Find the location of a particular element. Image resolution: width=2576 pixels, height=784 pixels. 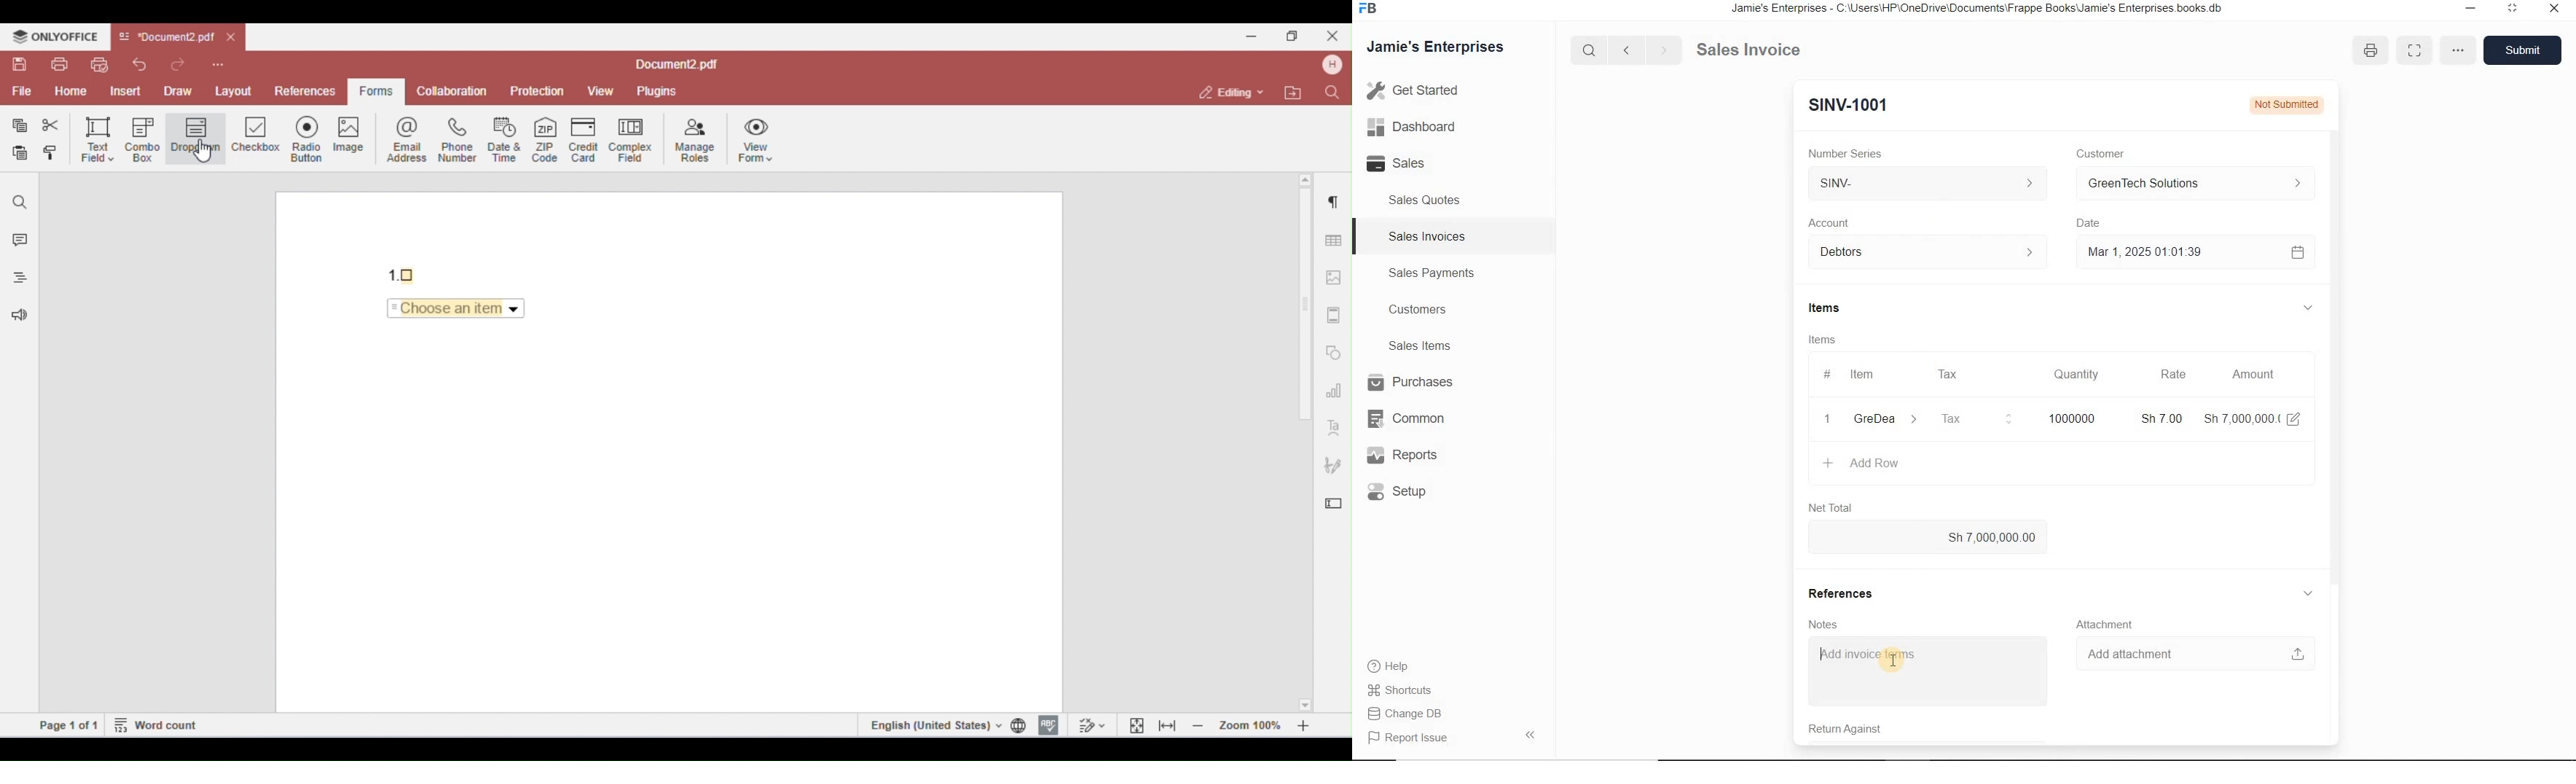

edit is located at coordinates (2294, 418).